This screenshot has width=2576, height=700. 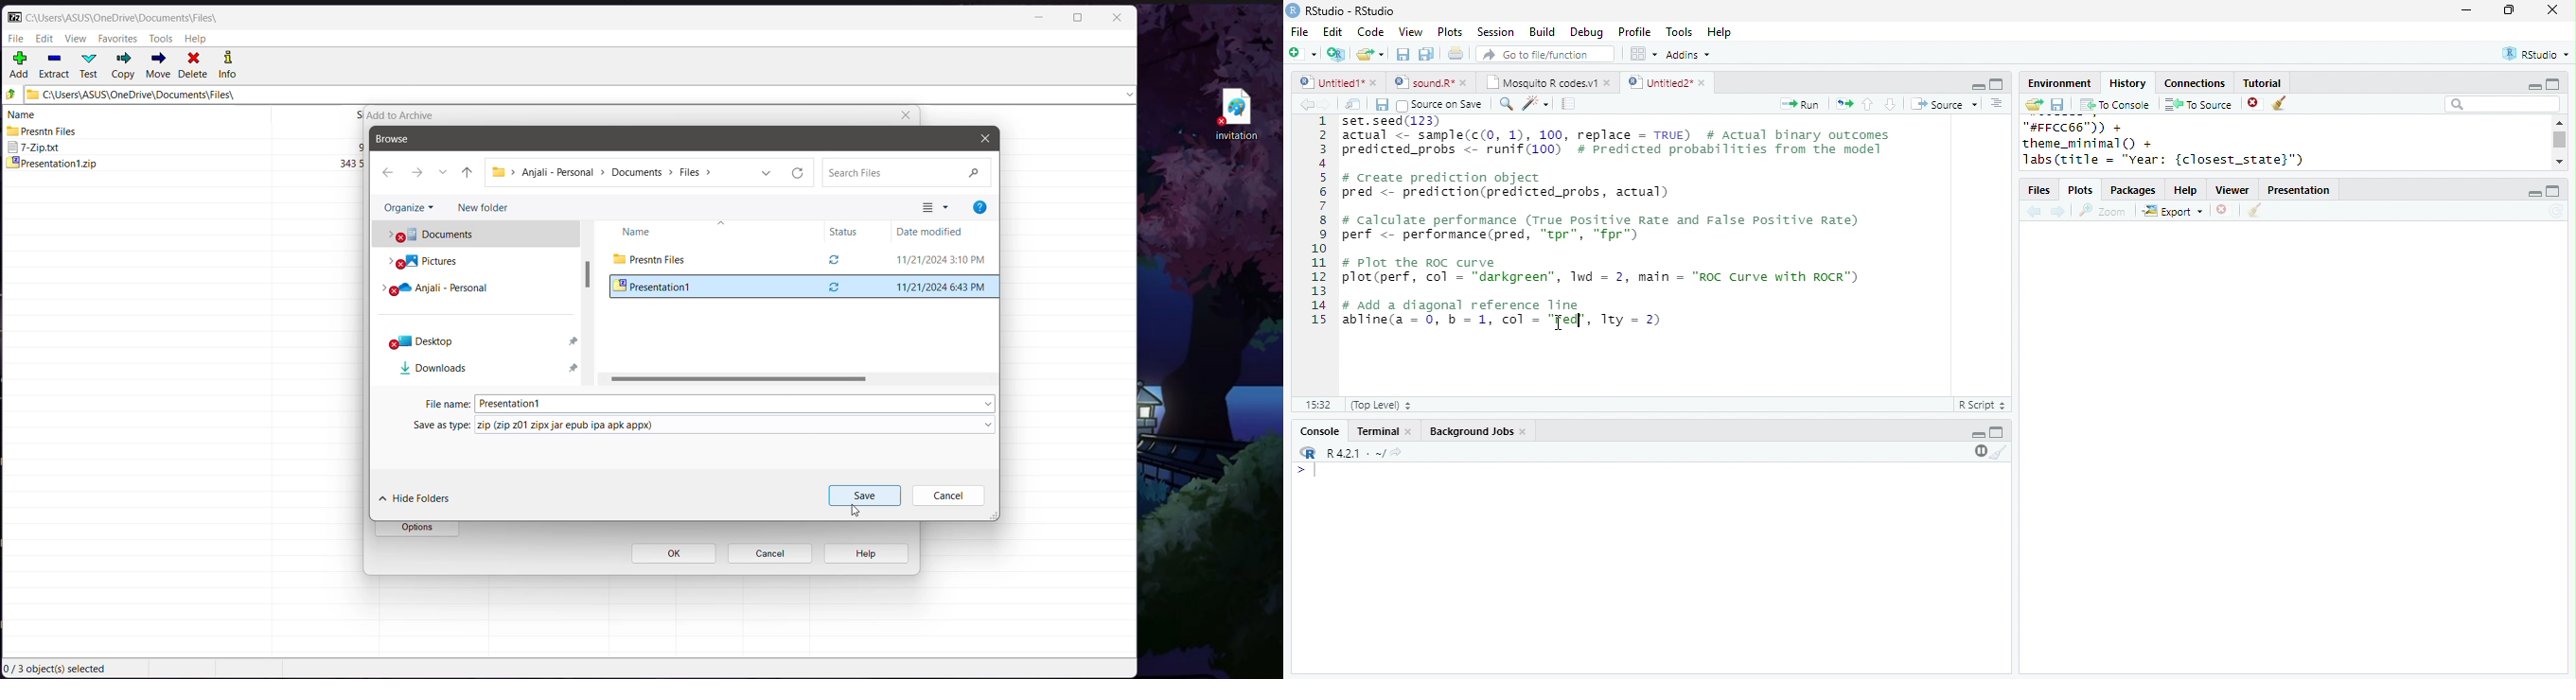 What do you see at coordinates (2281, 104) in the screenshot?
I see `clear` at bounding box center [2281, 104].